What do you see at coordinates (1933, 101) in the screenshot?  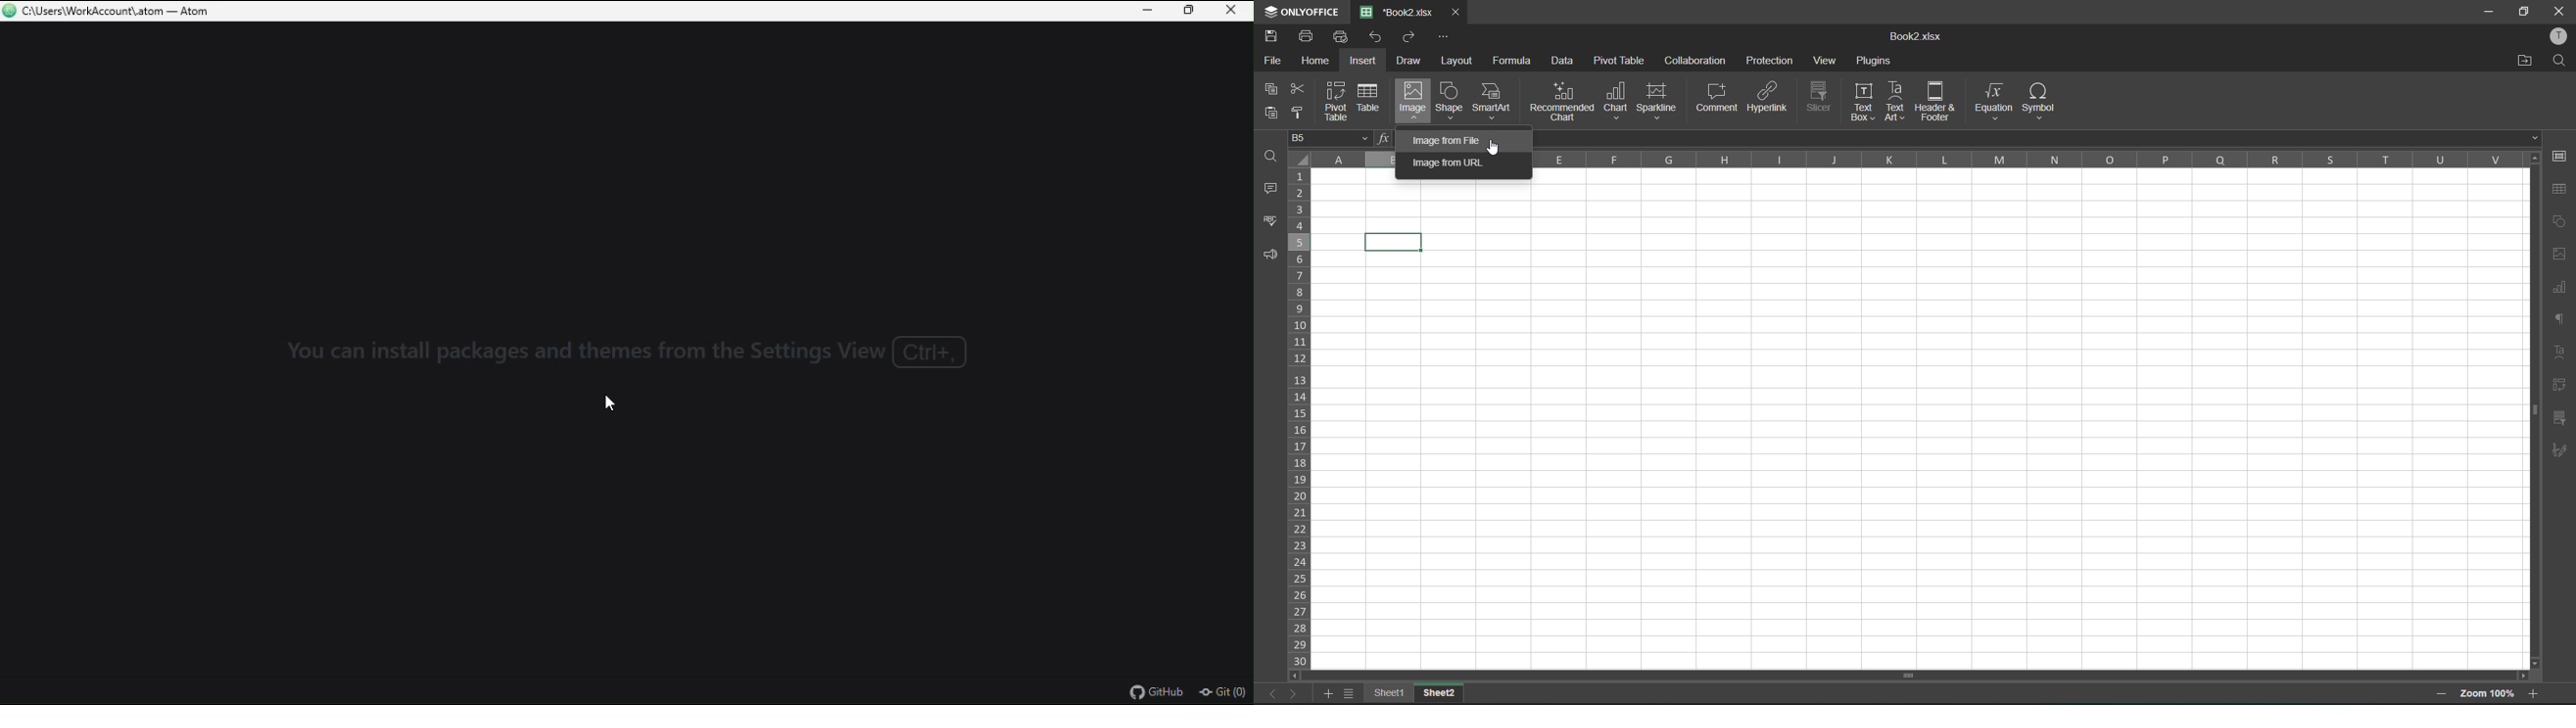 I see `header and footer` at bounding box center [1933, 101].